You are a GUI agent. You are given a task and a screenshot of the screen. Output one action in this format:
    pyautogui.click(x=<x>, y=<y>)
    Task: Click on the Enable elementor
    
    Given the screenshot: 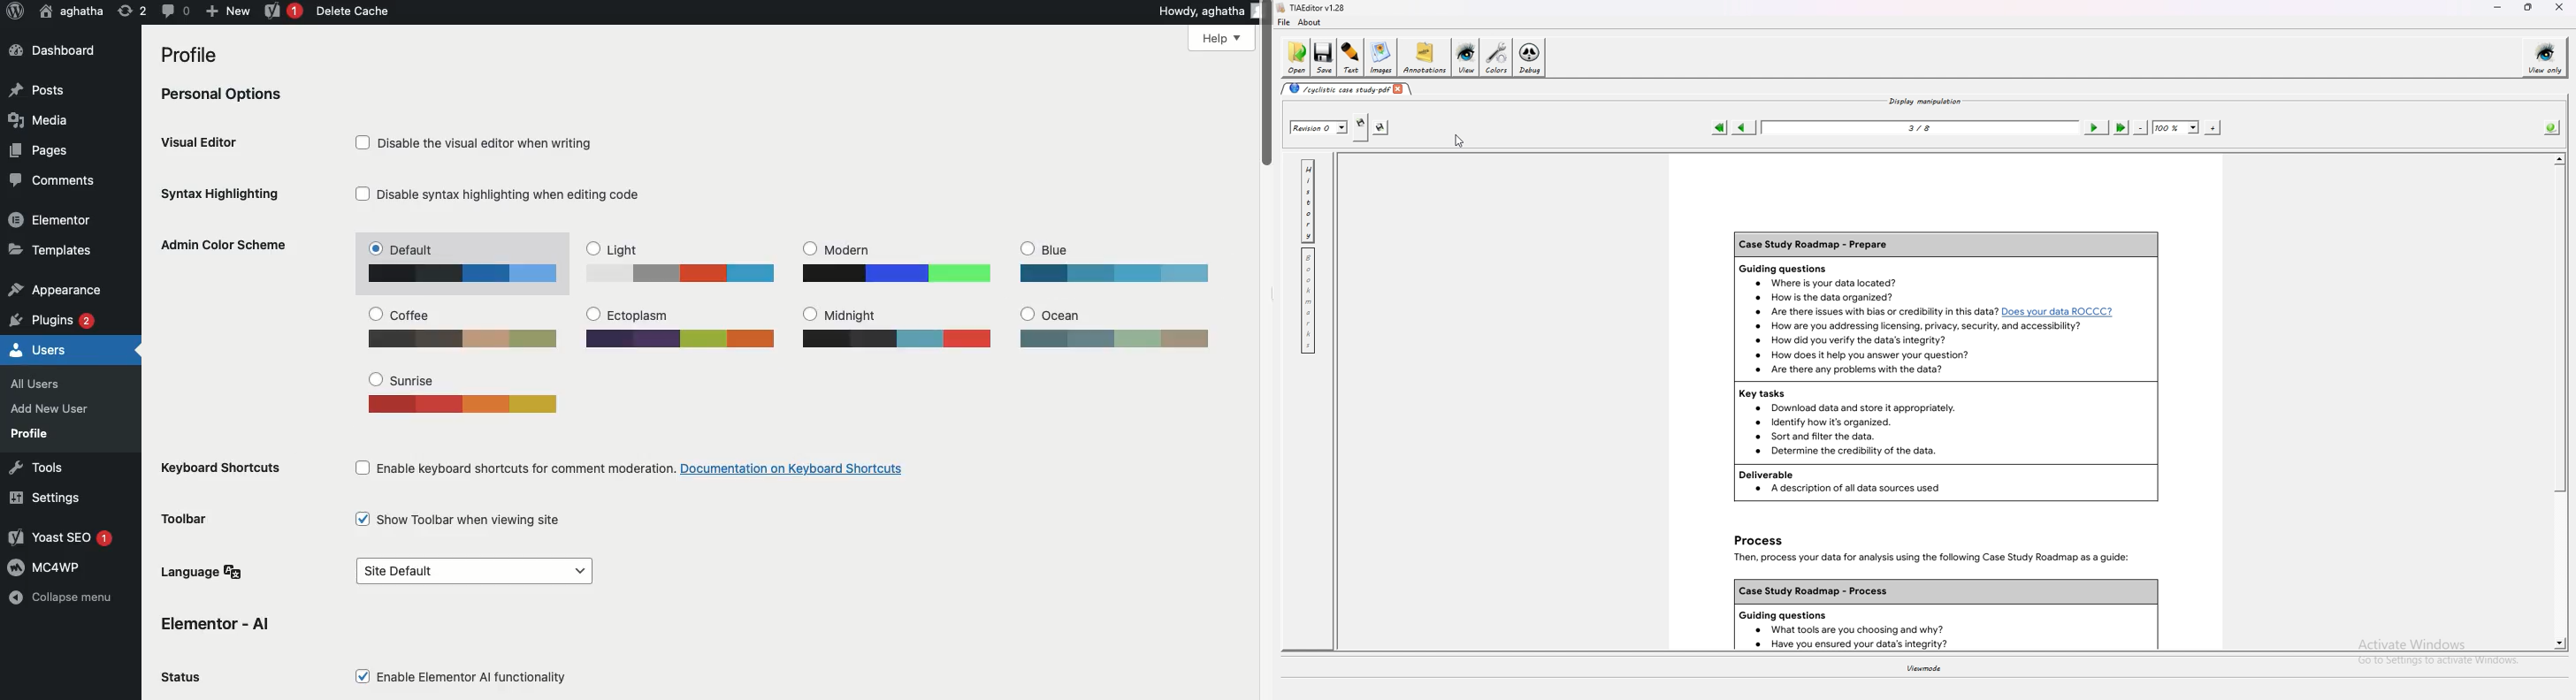 What is the action you would take?
    pyautogui.click(x=461, y=673)
    